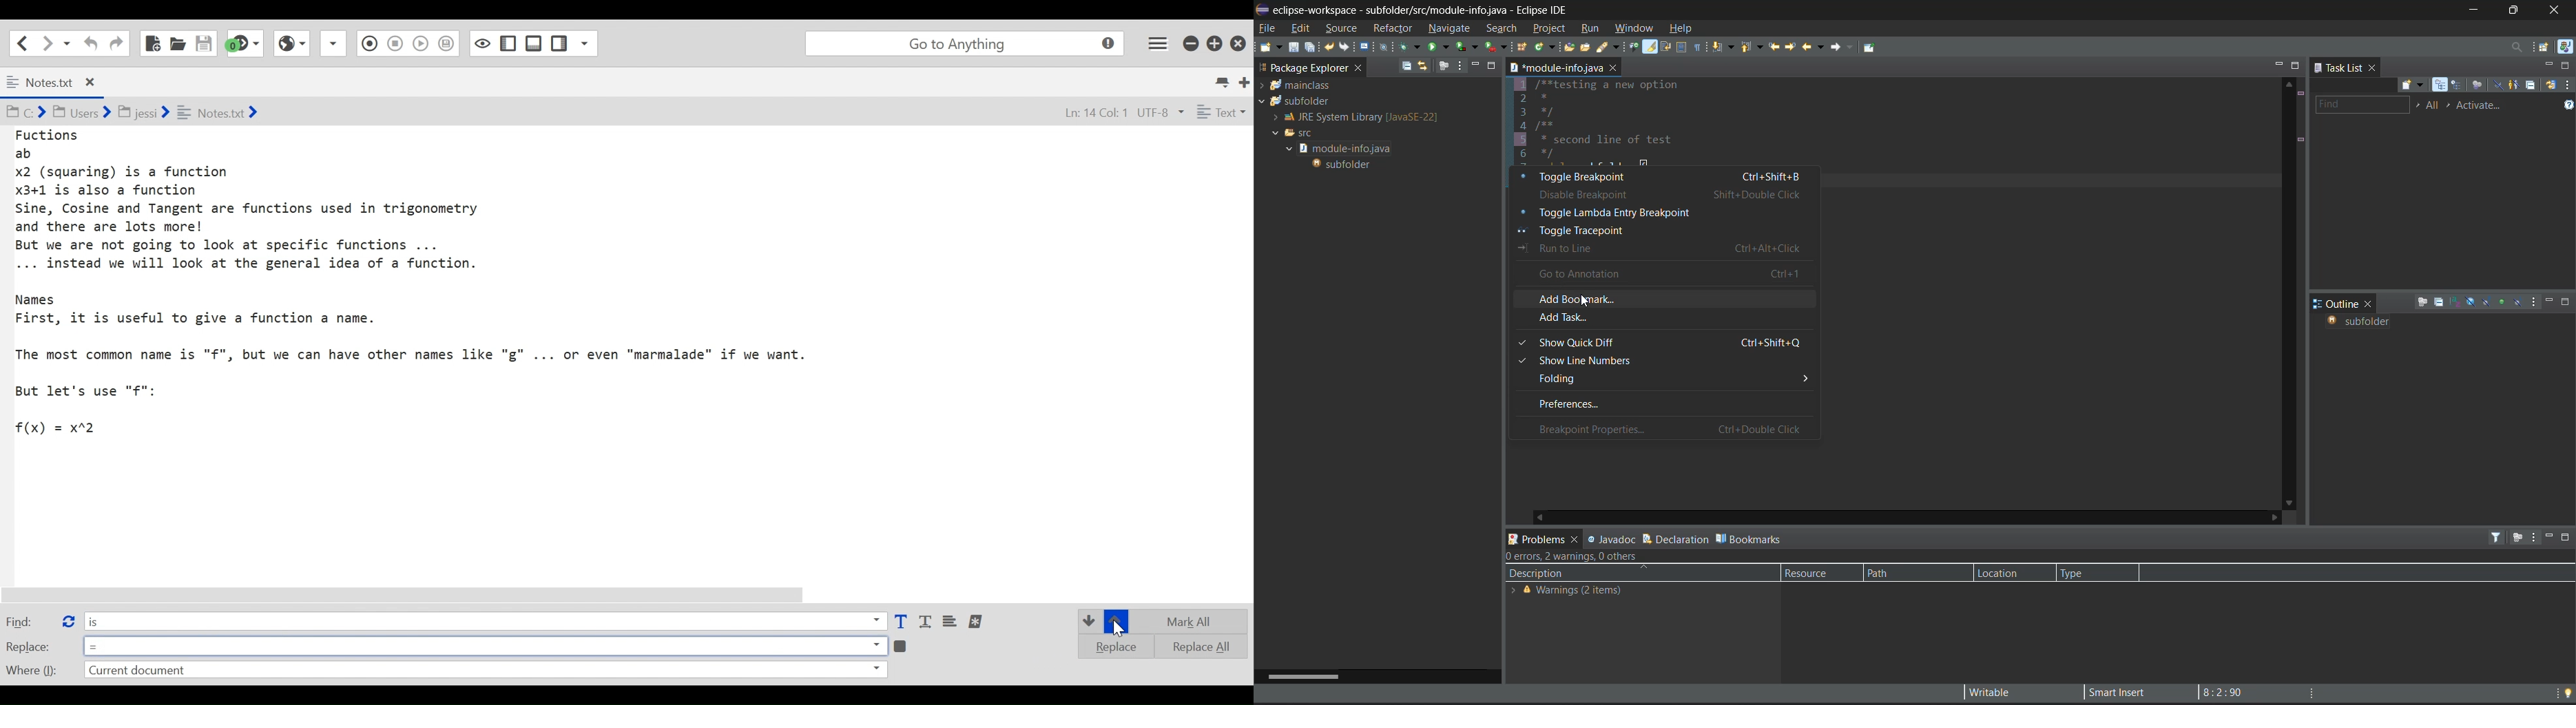 The image size is (2576, 728). Describe the element at coordinates (2455, 302) in the screenshot. I see `sort` at that location.